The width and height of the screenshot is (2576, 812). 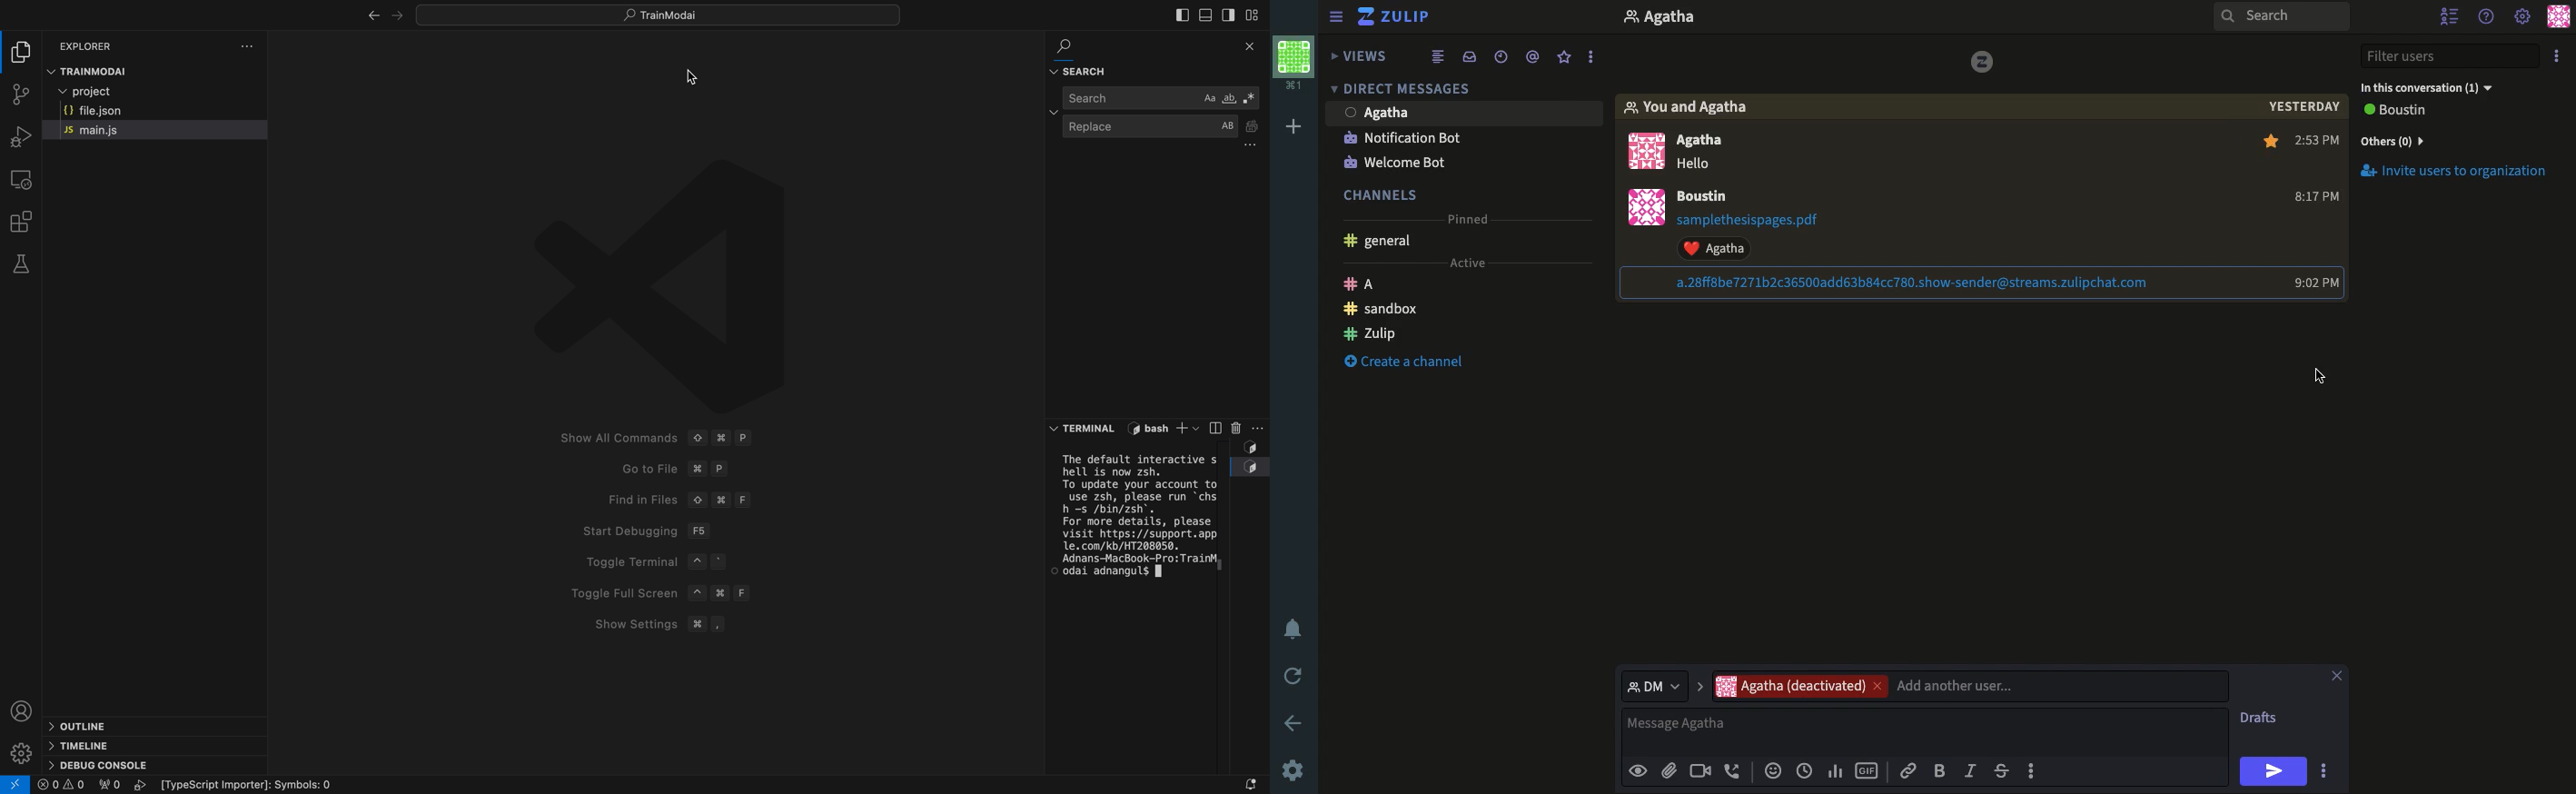 What do you see at coordinates (1474, 219) in the screenshot?
I see `Pinned` at bounding box center [1474, 219].